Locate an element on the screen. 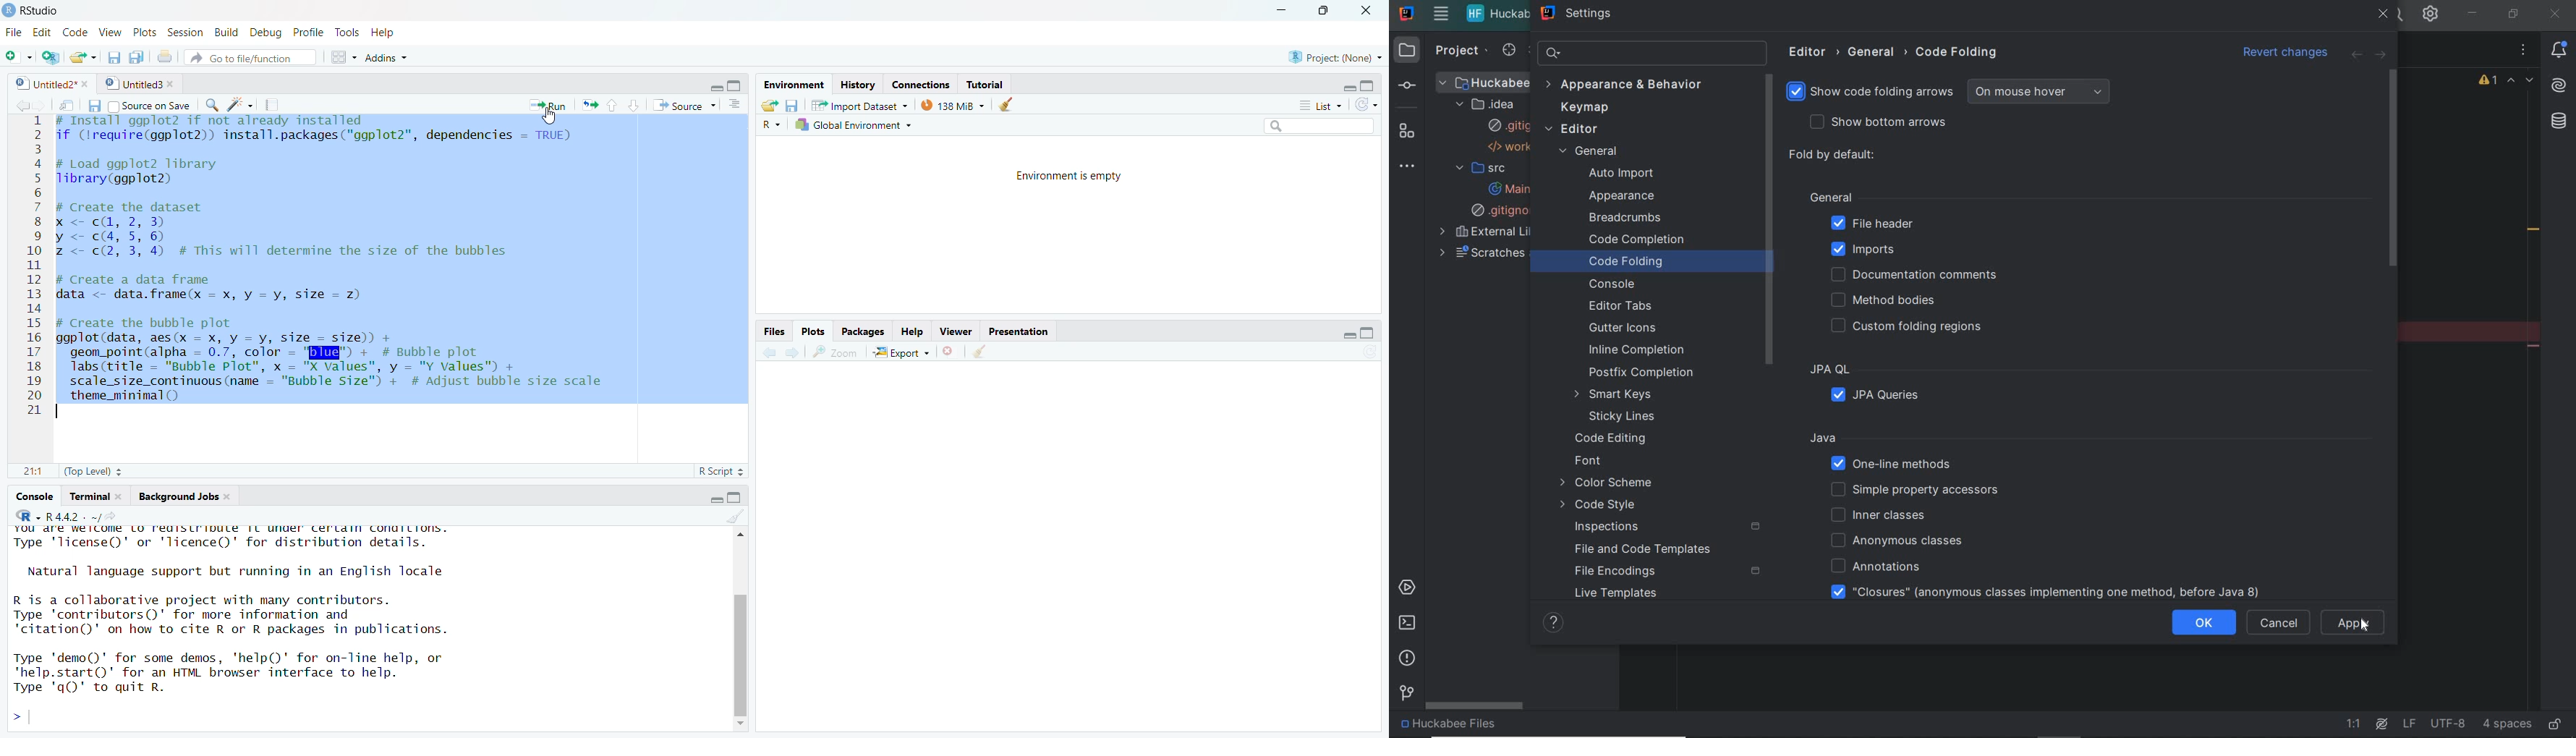  Find/Replace is located at coordinates (211, 106).